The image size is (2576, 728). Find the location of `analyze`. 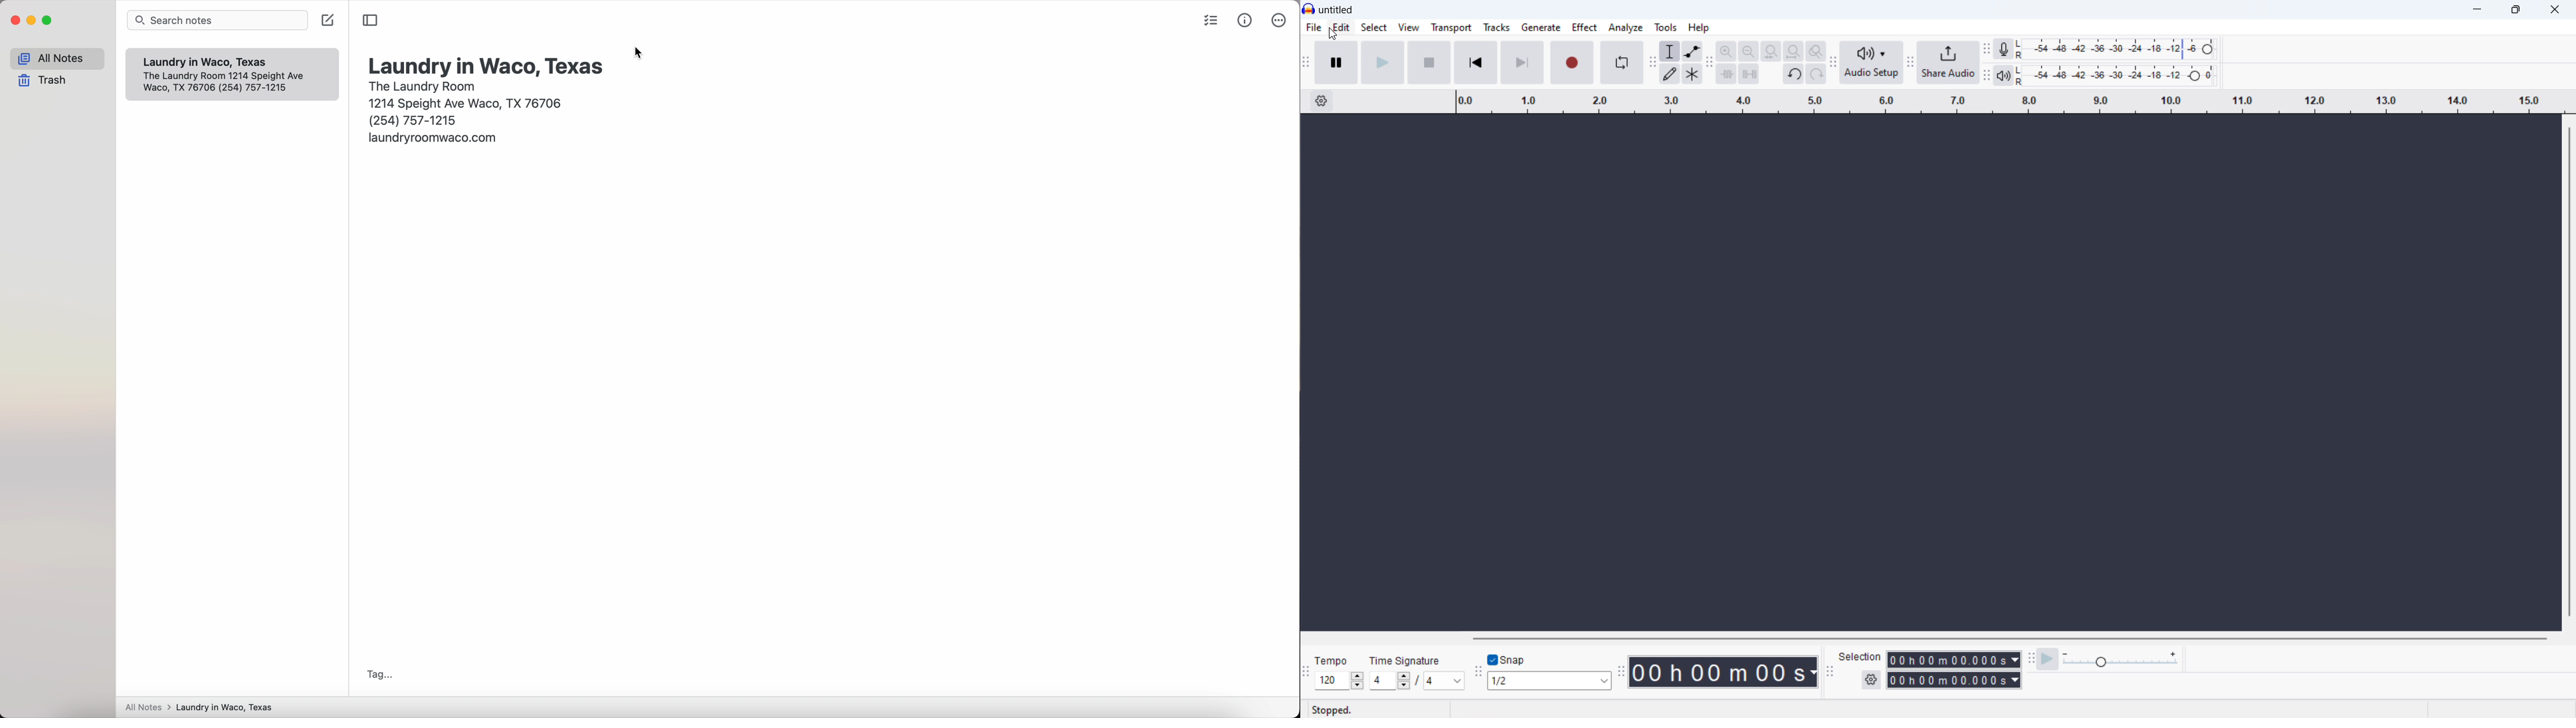

analyze is located at coordinates (1625, 27).